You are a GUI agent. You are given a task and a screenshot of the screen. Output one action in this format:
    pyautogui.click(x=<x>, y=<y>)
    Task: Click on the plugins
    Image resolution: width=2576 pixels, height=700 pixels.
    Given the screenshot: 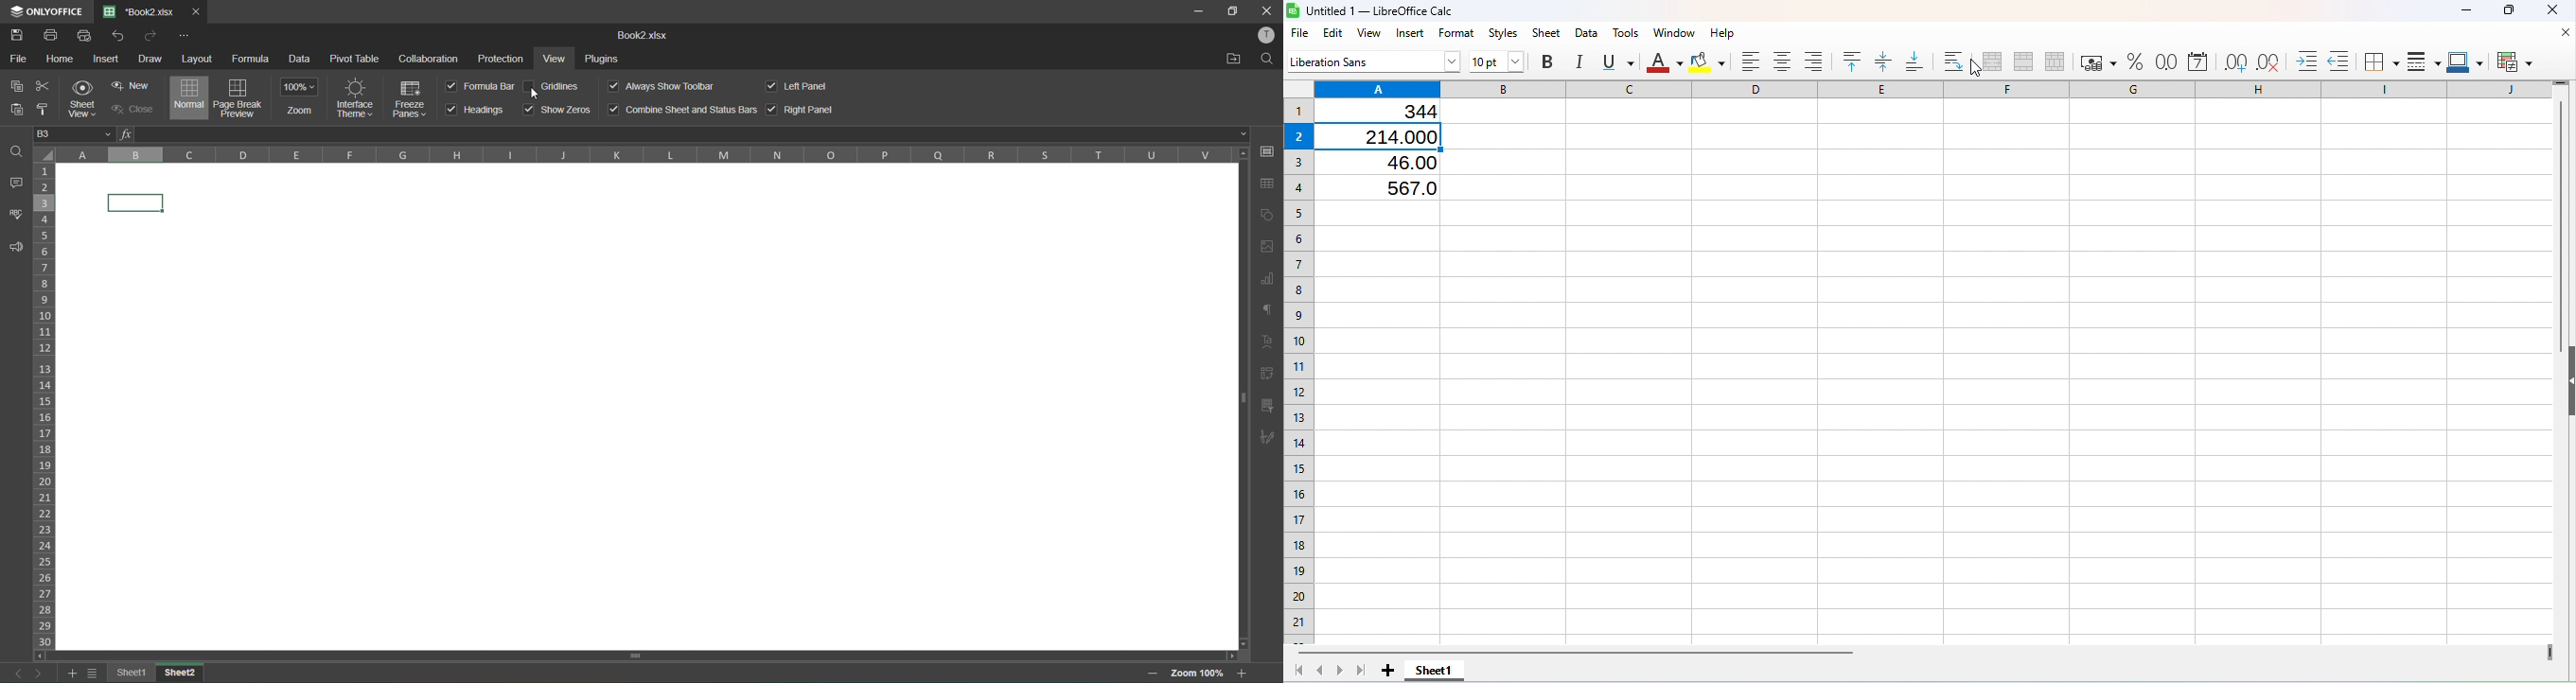 What is the action you would take?
    pyautogui.click(x=605, y=60)
    